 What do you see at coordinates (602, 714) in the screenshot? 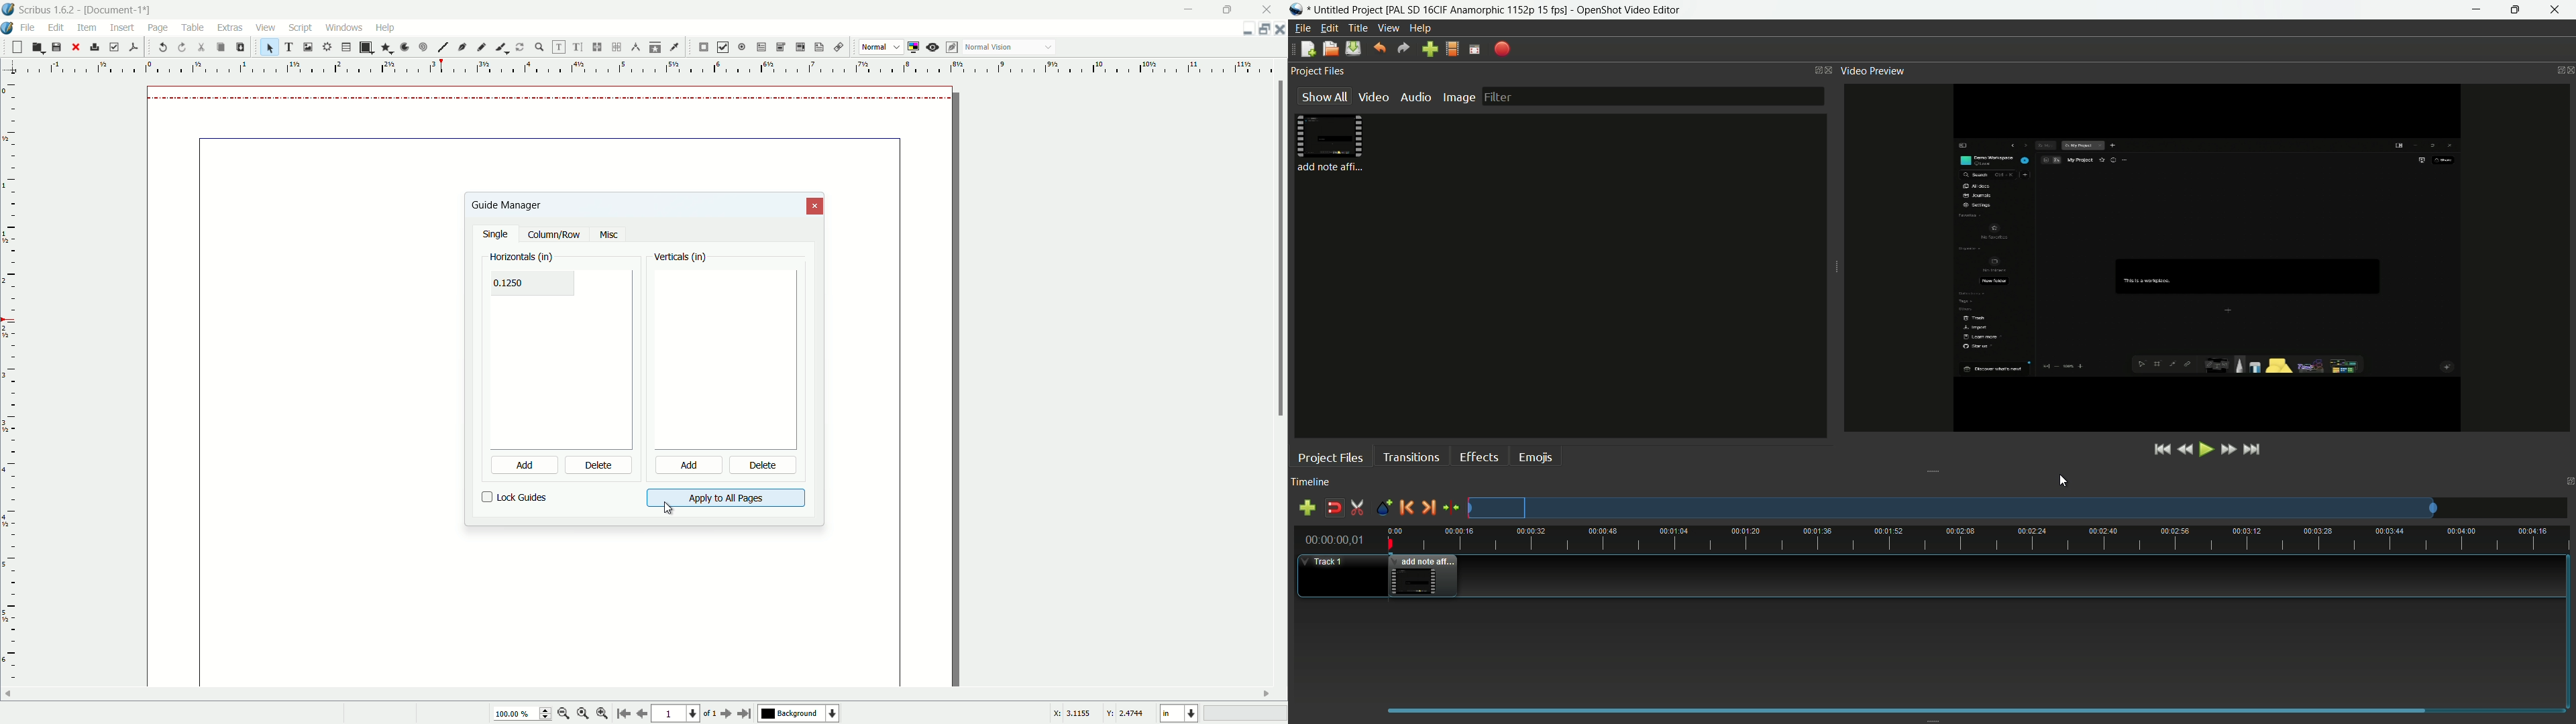
I see `zoom in` at bounding box center [602, 714].